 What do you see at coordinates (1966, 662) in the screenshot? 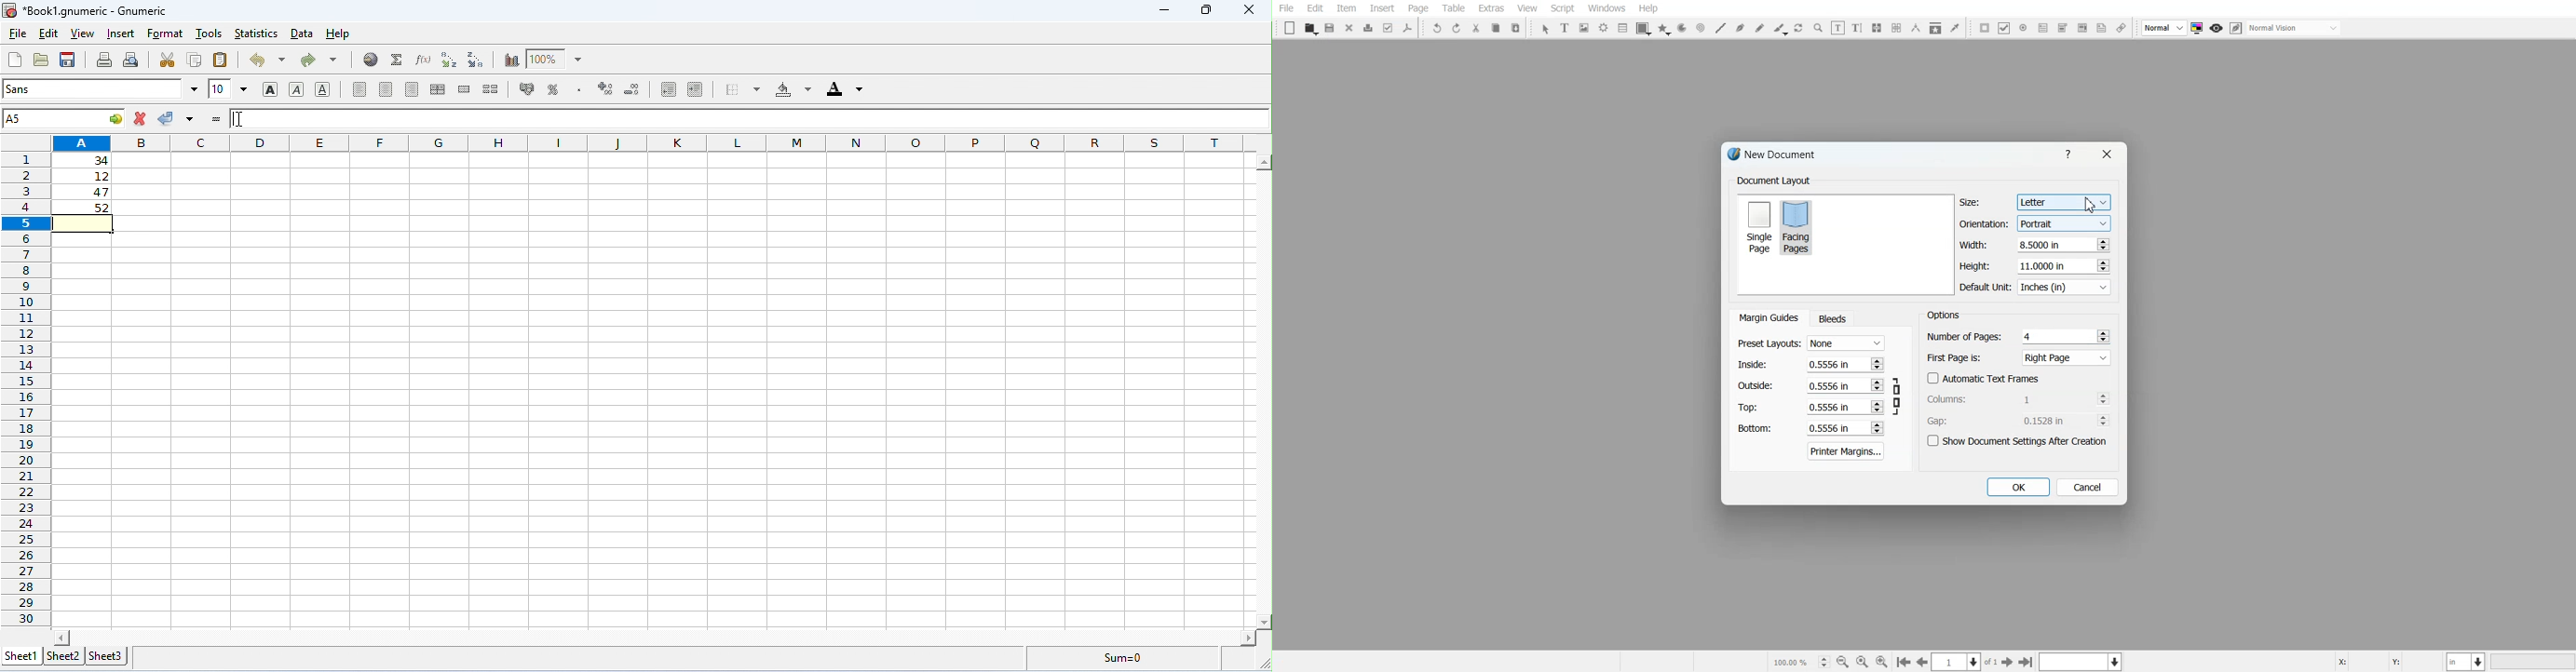
I see `Select the current page` at bounding box center [1966, 662].